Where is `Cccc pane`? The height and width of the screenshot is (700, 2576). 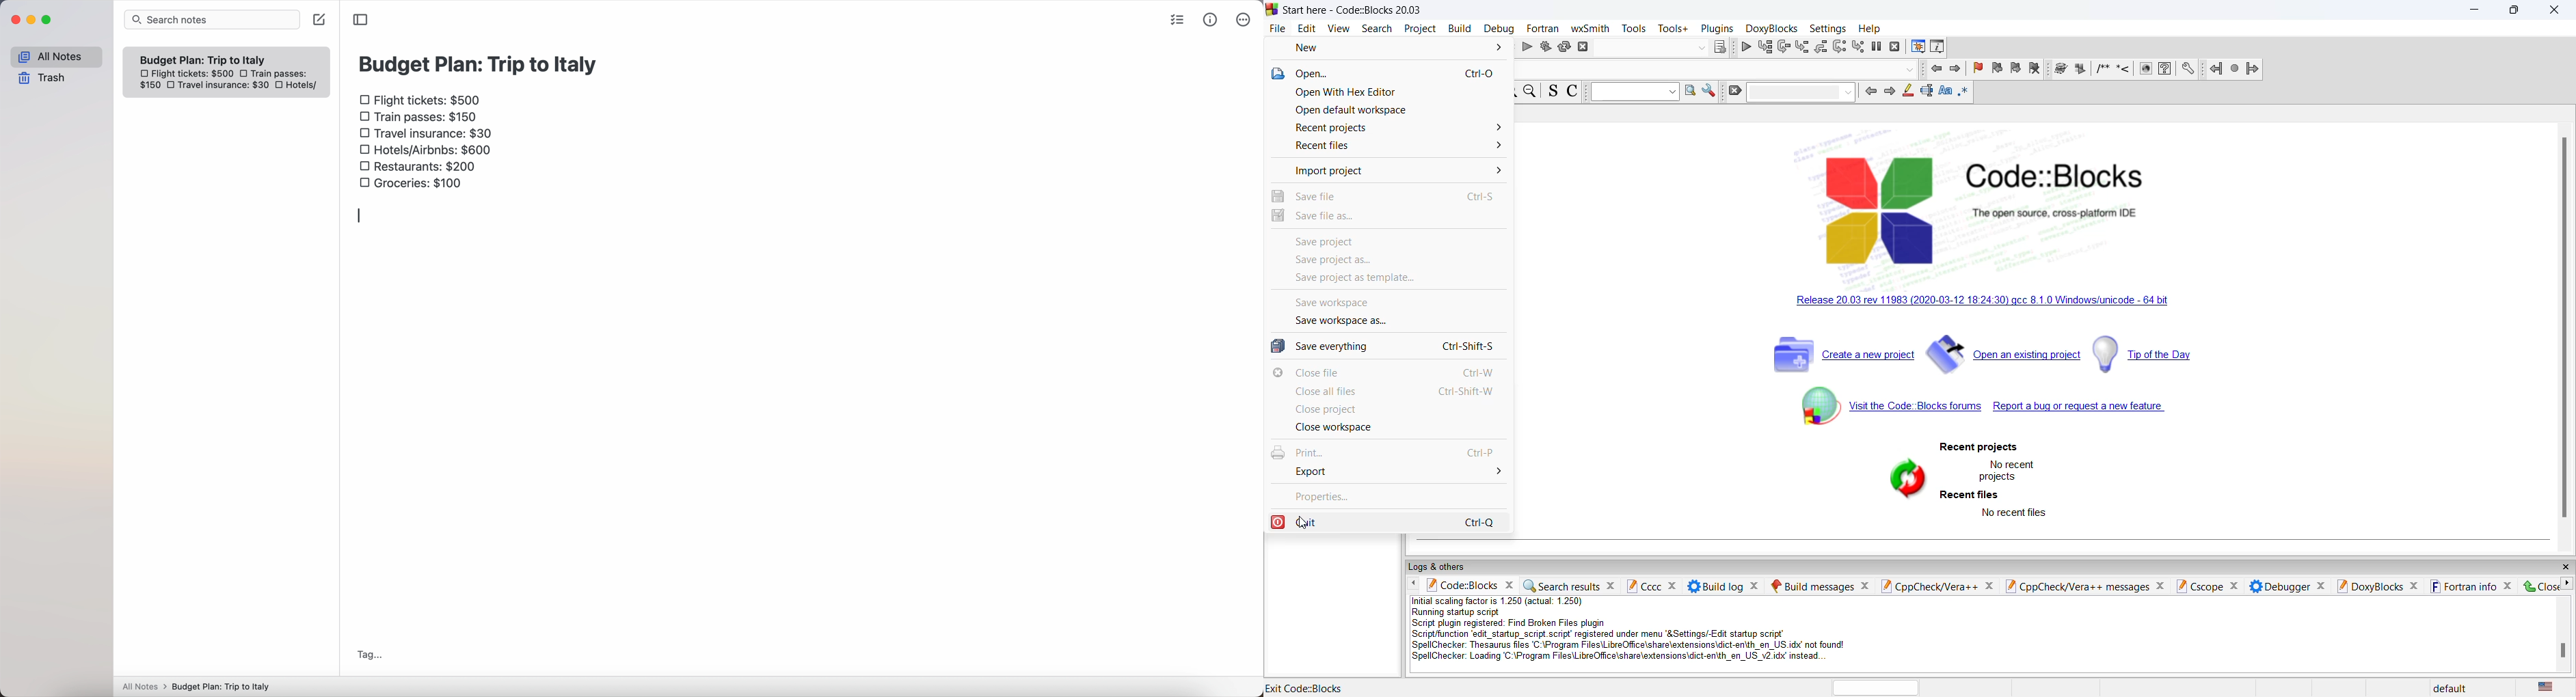 Cccc pane is located at coordinates (1651, 586).